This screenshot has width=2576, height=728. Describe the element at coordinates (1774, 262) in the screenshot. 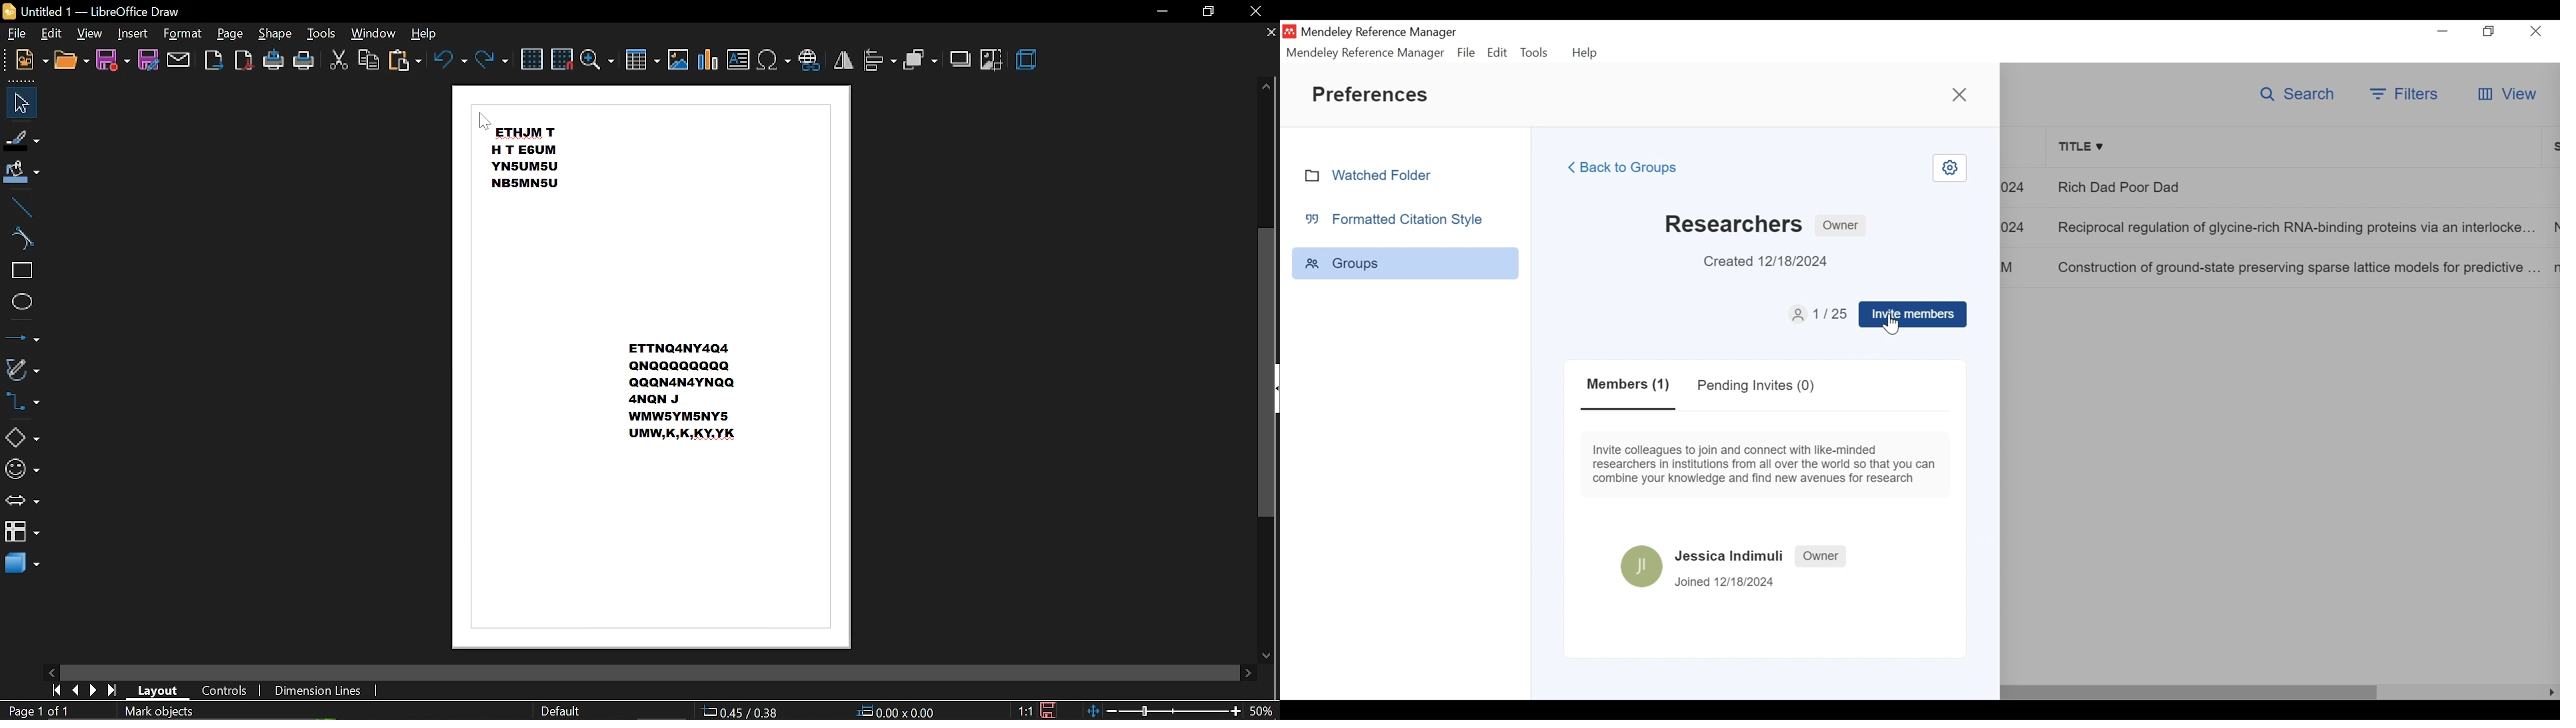

I see `Created 12/18/2024` at that location.